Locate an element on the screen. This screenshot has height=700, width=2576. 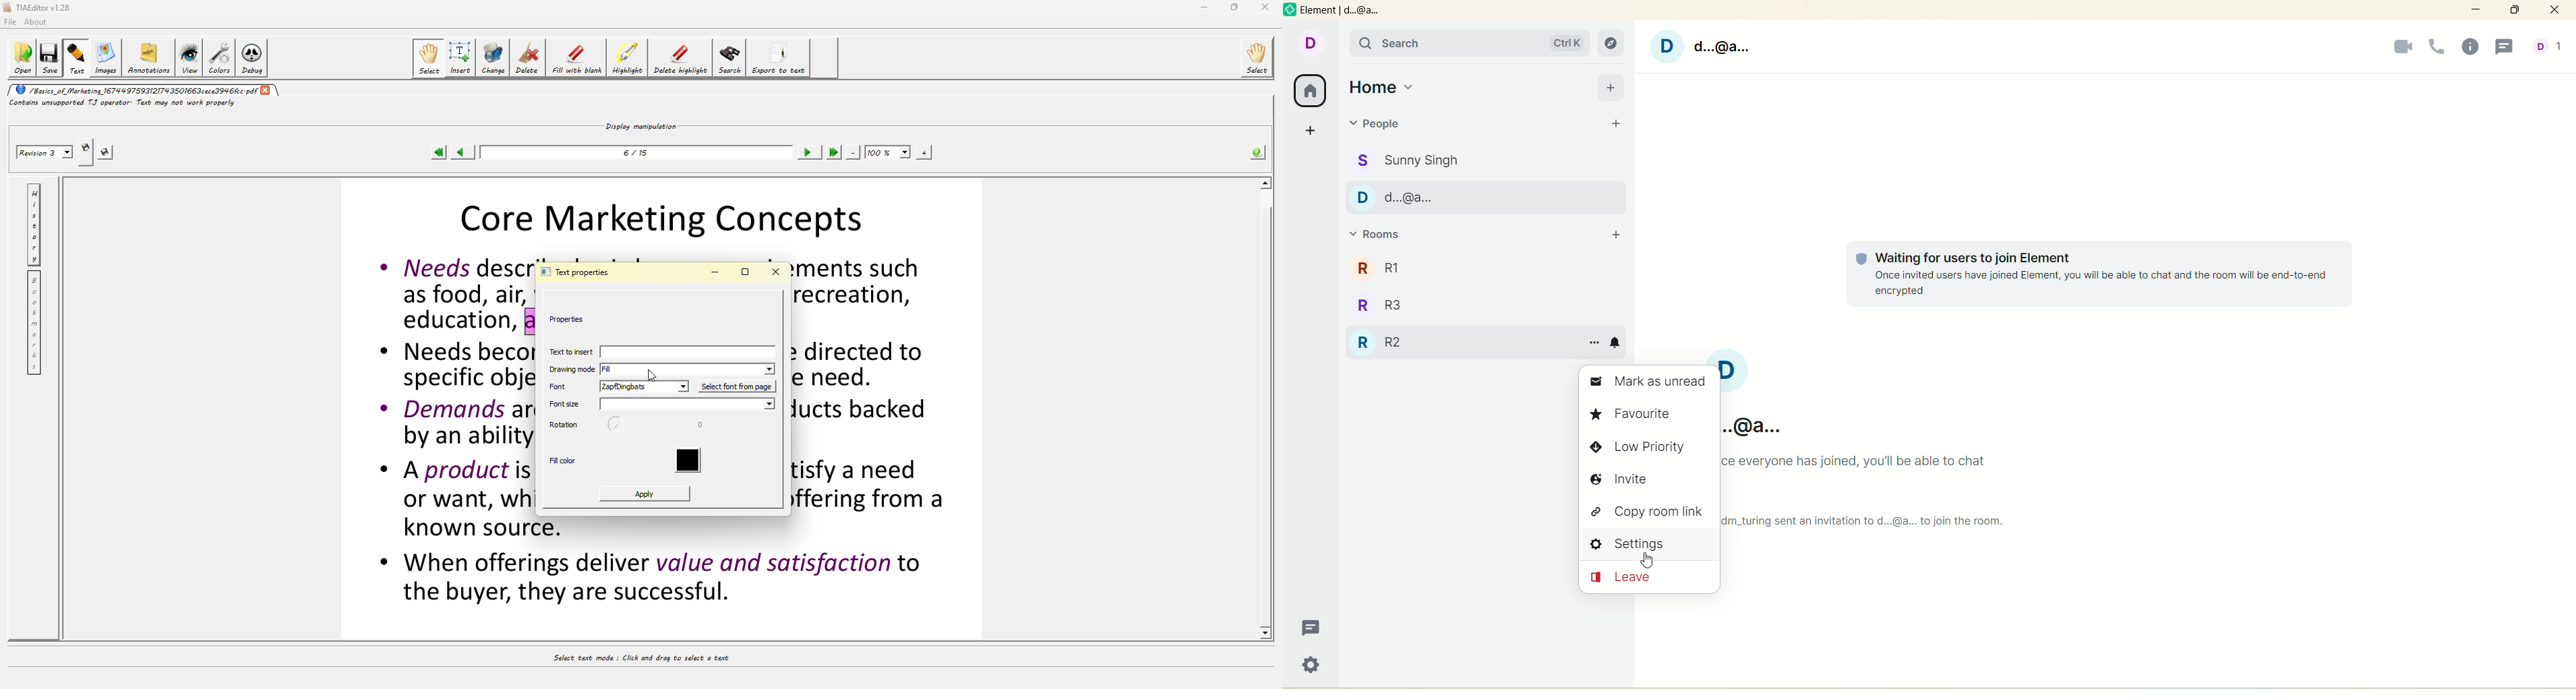
threads is located at coordinates (1311, 629).